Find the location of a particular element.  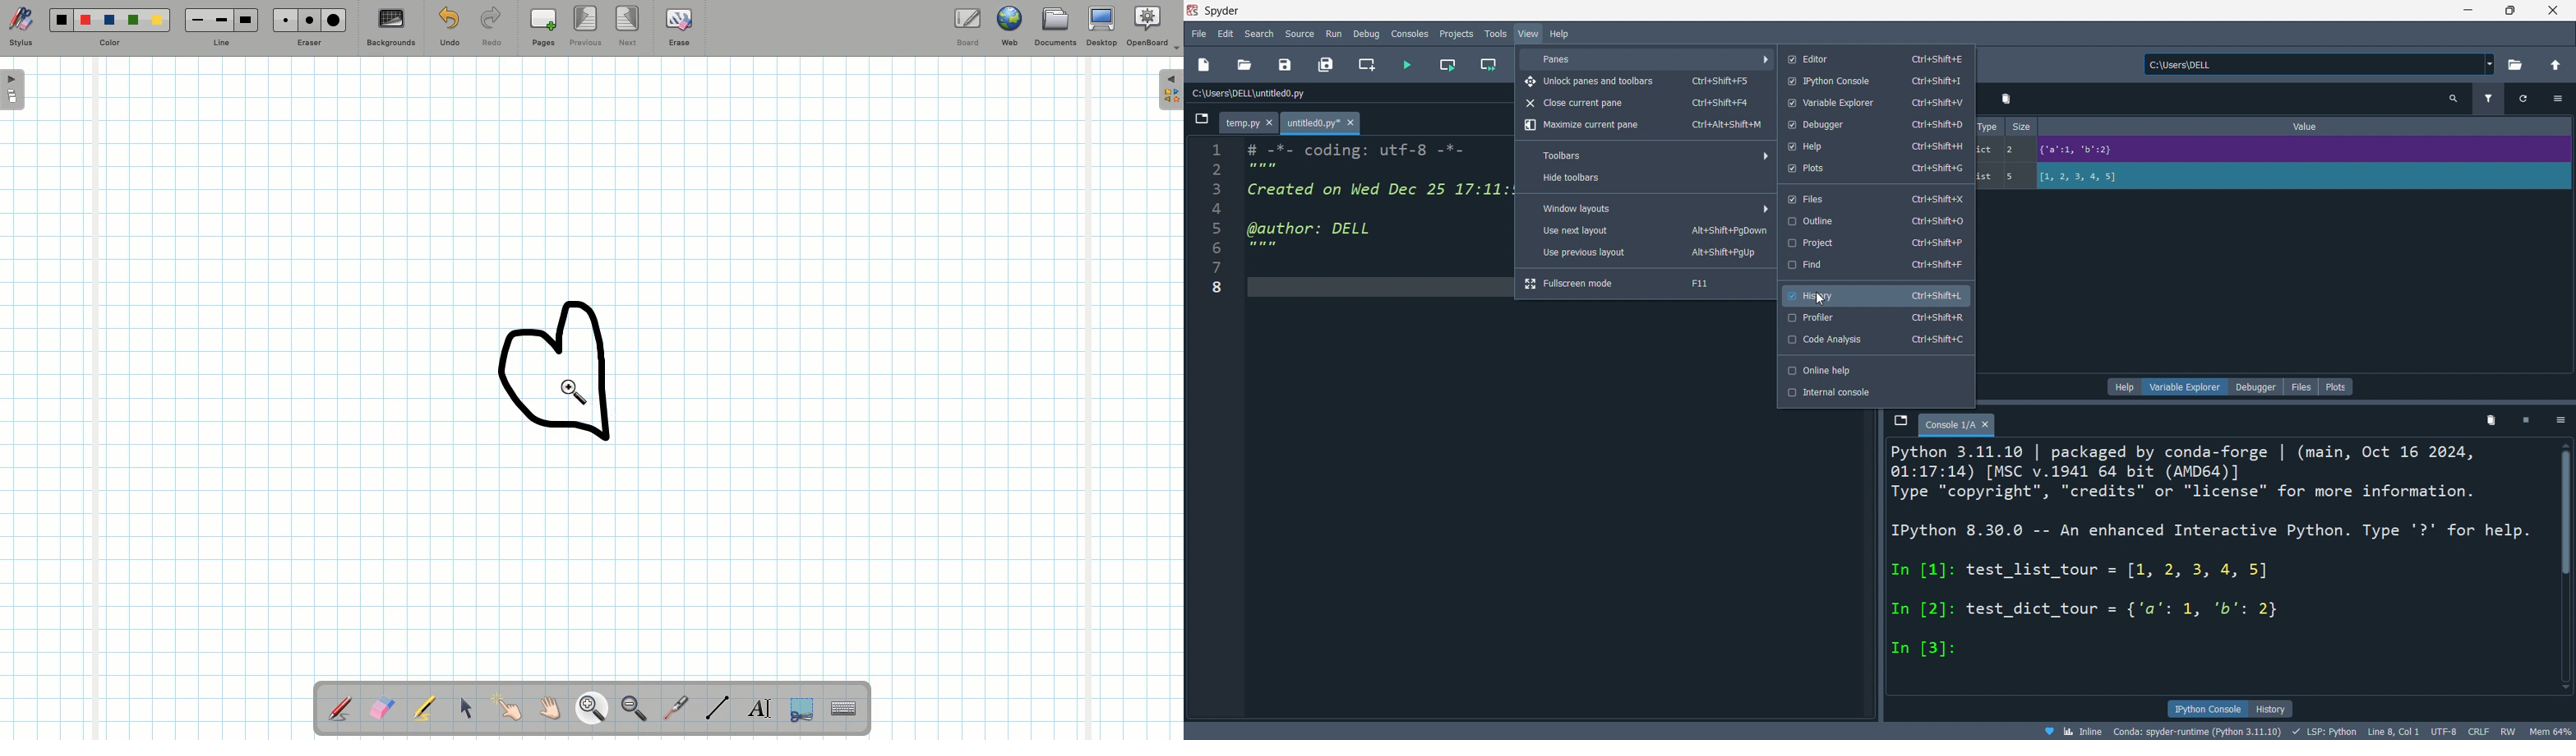

open parent directory is located at coordinates (2556, 63).